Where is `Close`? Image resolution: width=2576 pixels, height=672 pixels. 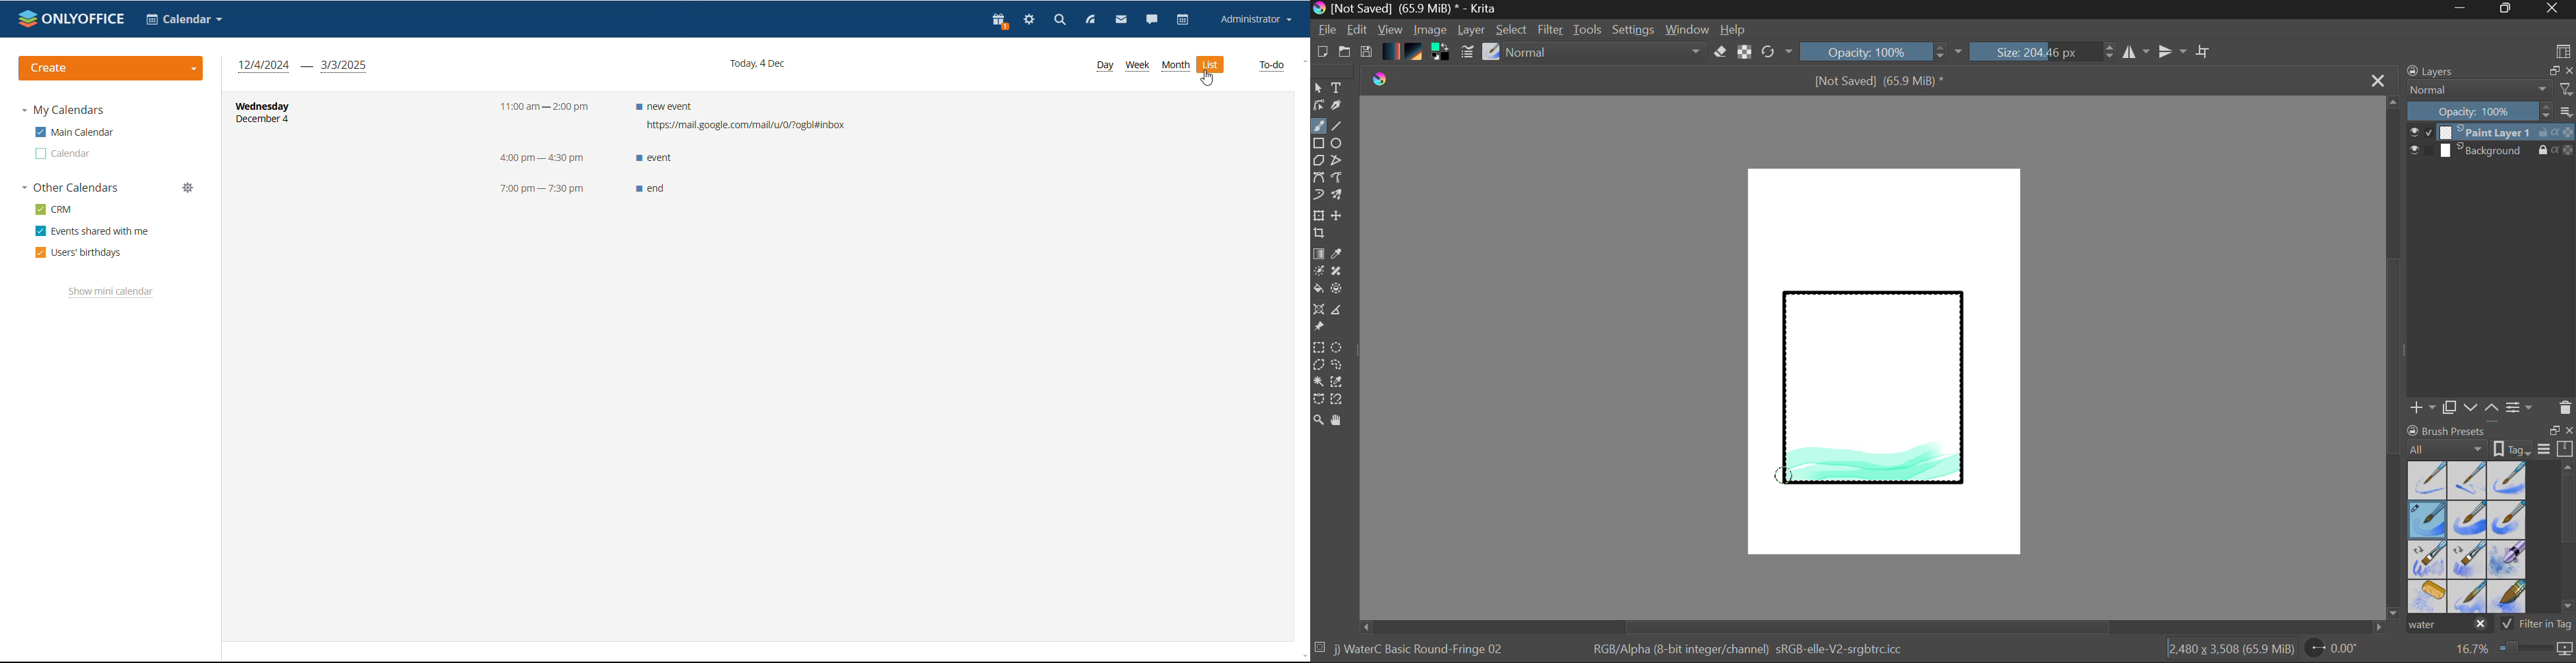
Close is located at coordinates (2380, 80).